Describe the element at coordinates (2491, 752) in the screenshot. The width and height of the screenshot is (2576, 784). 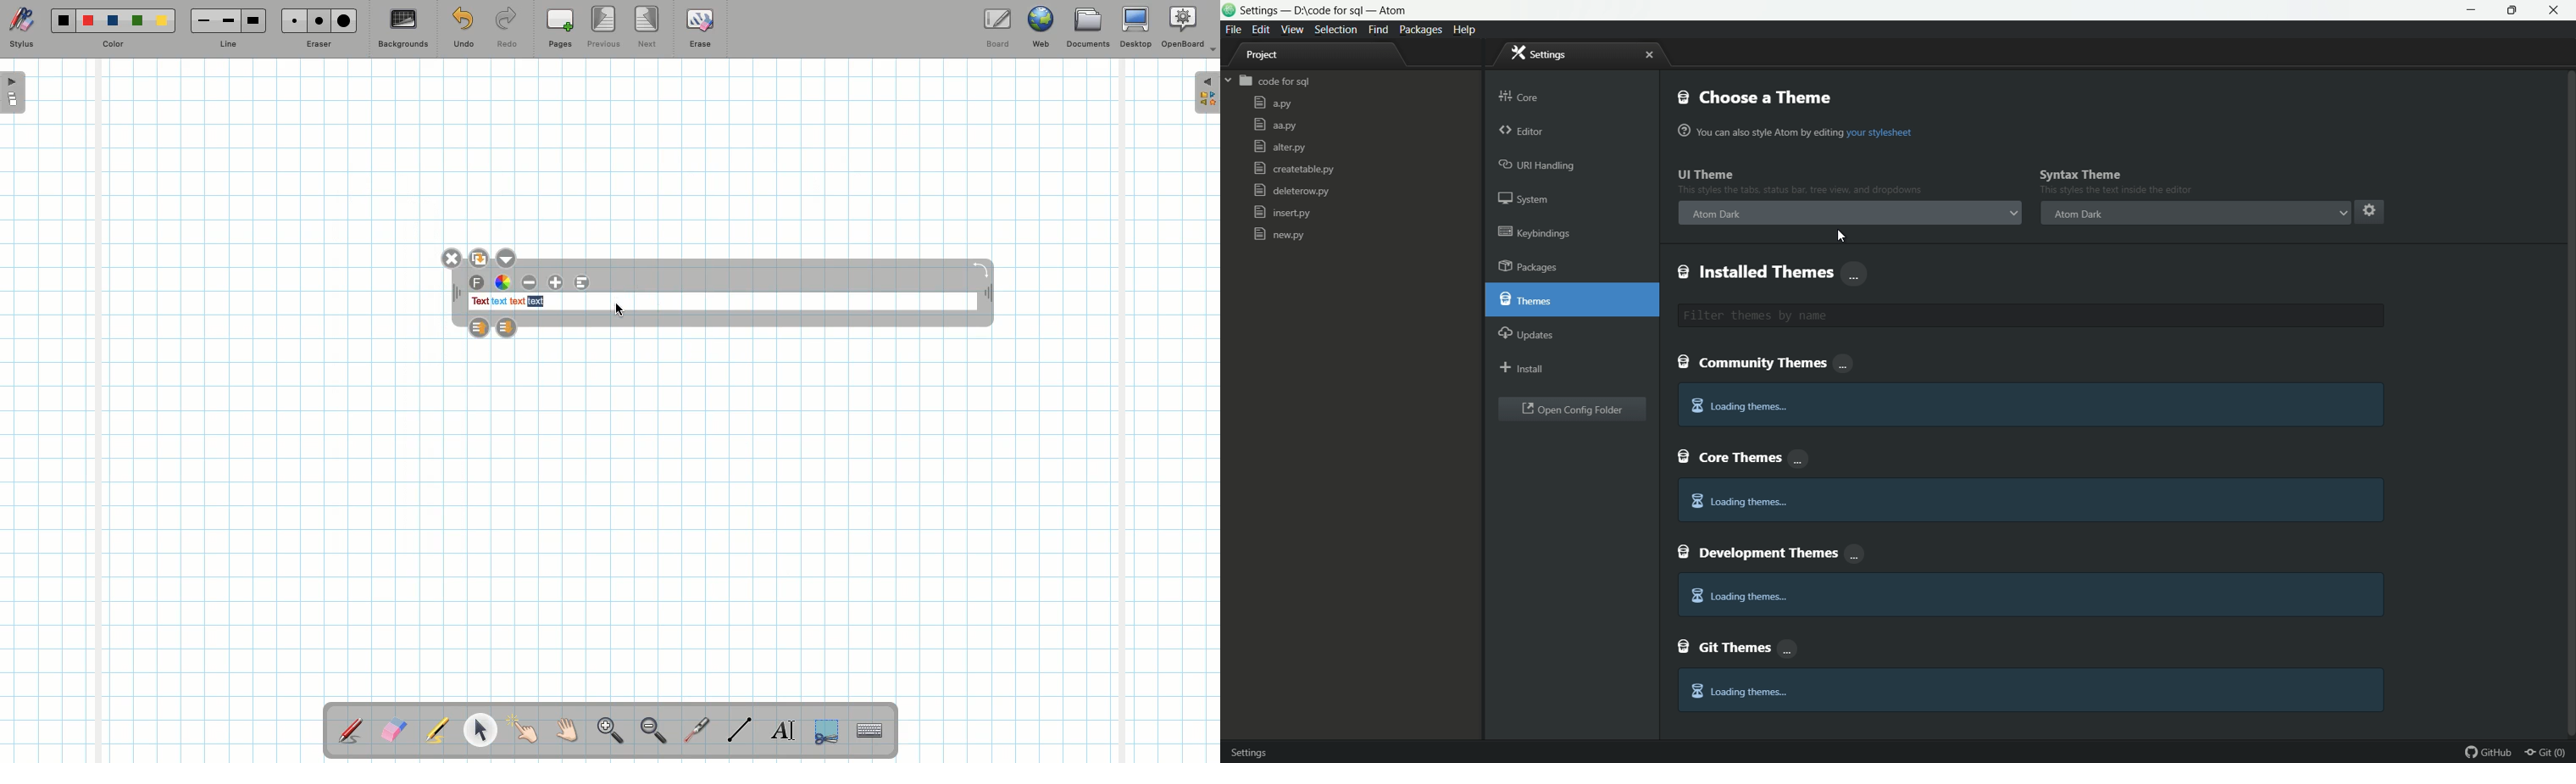
I see `github` at that location.